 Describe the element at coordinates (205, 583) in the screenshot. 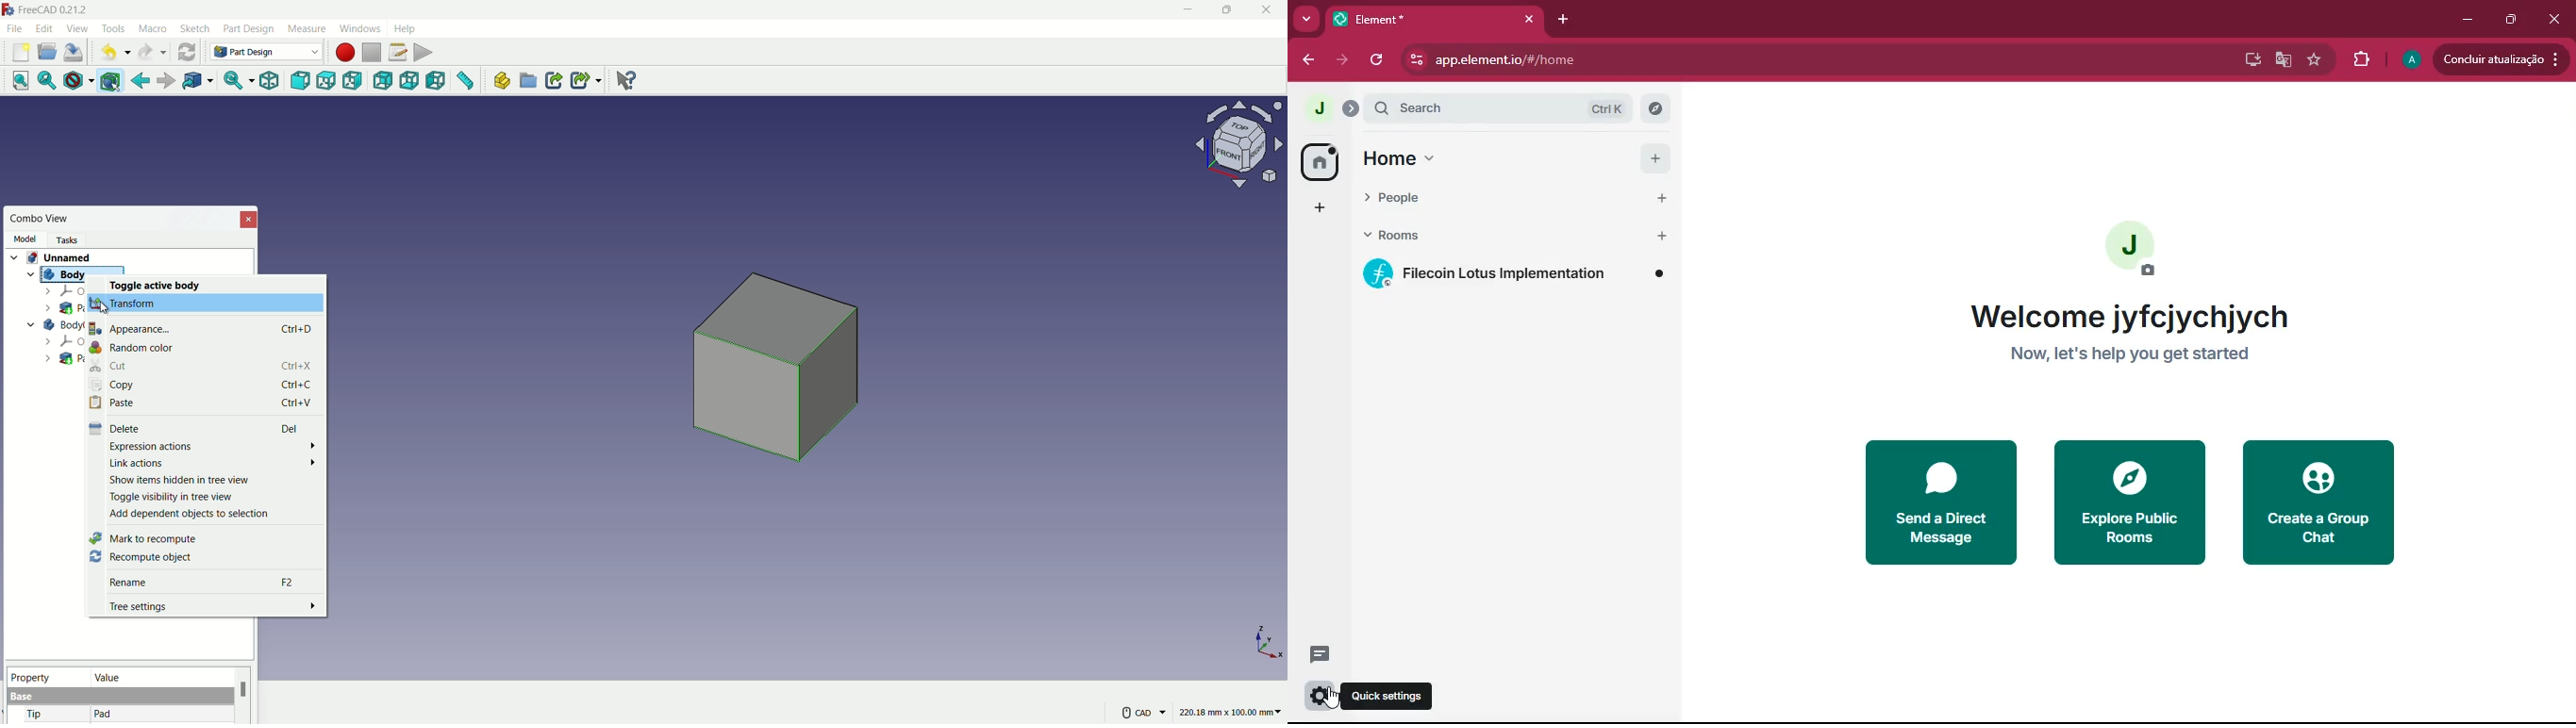

I see `Rename  F2` at that location.